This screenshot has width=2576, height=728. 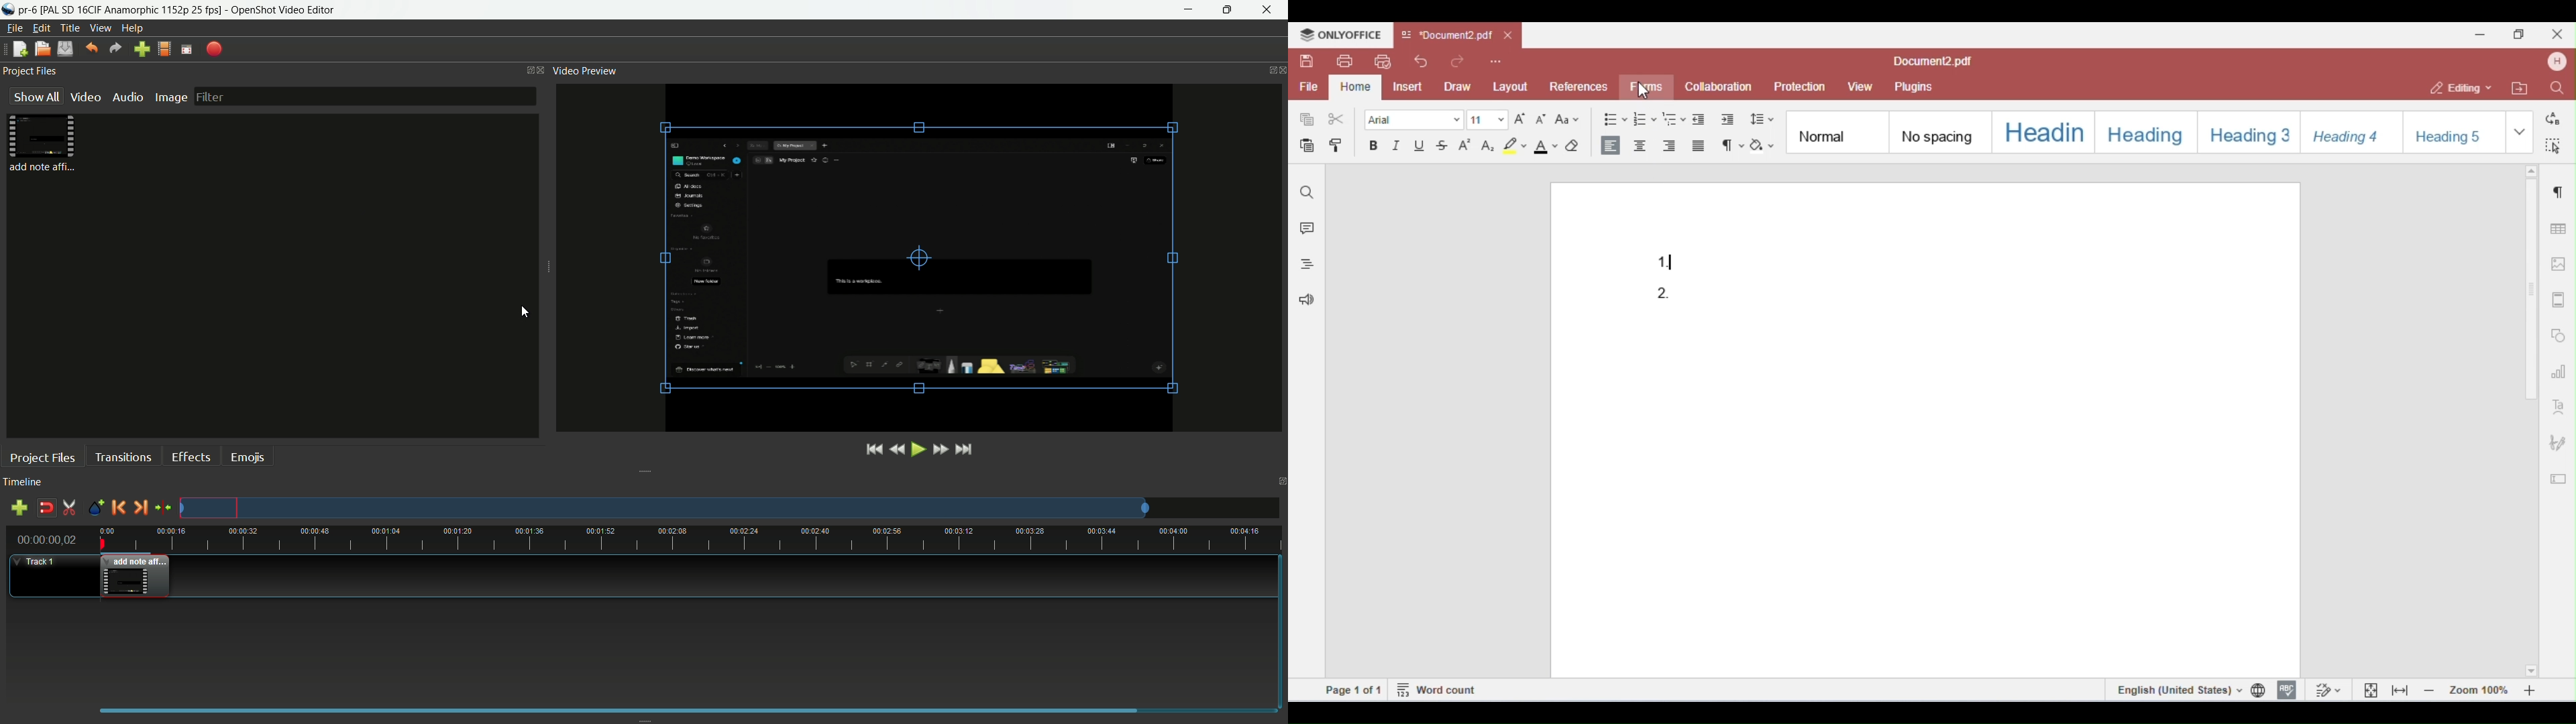 I want to click on change layout, so click(x=528, y=70).